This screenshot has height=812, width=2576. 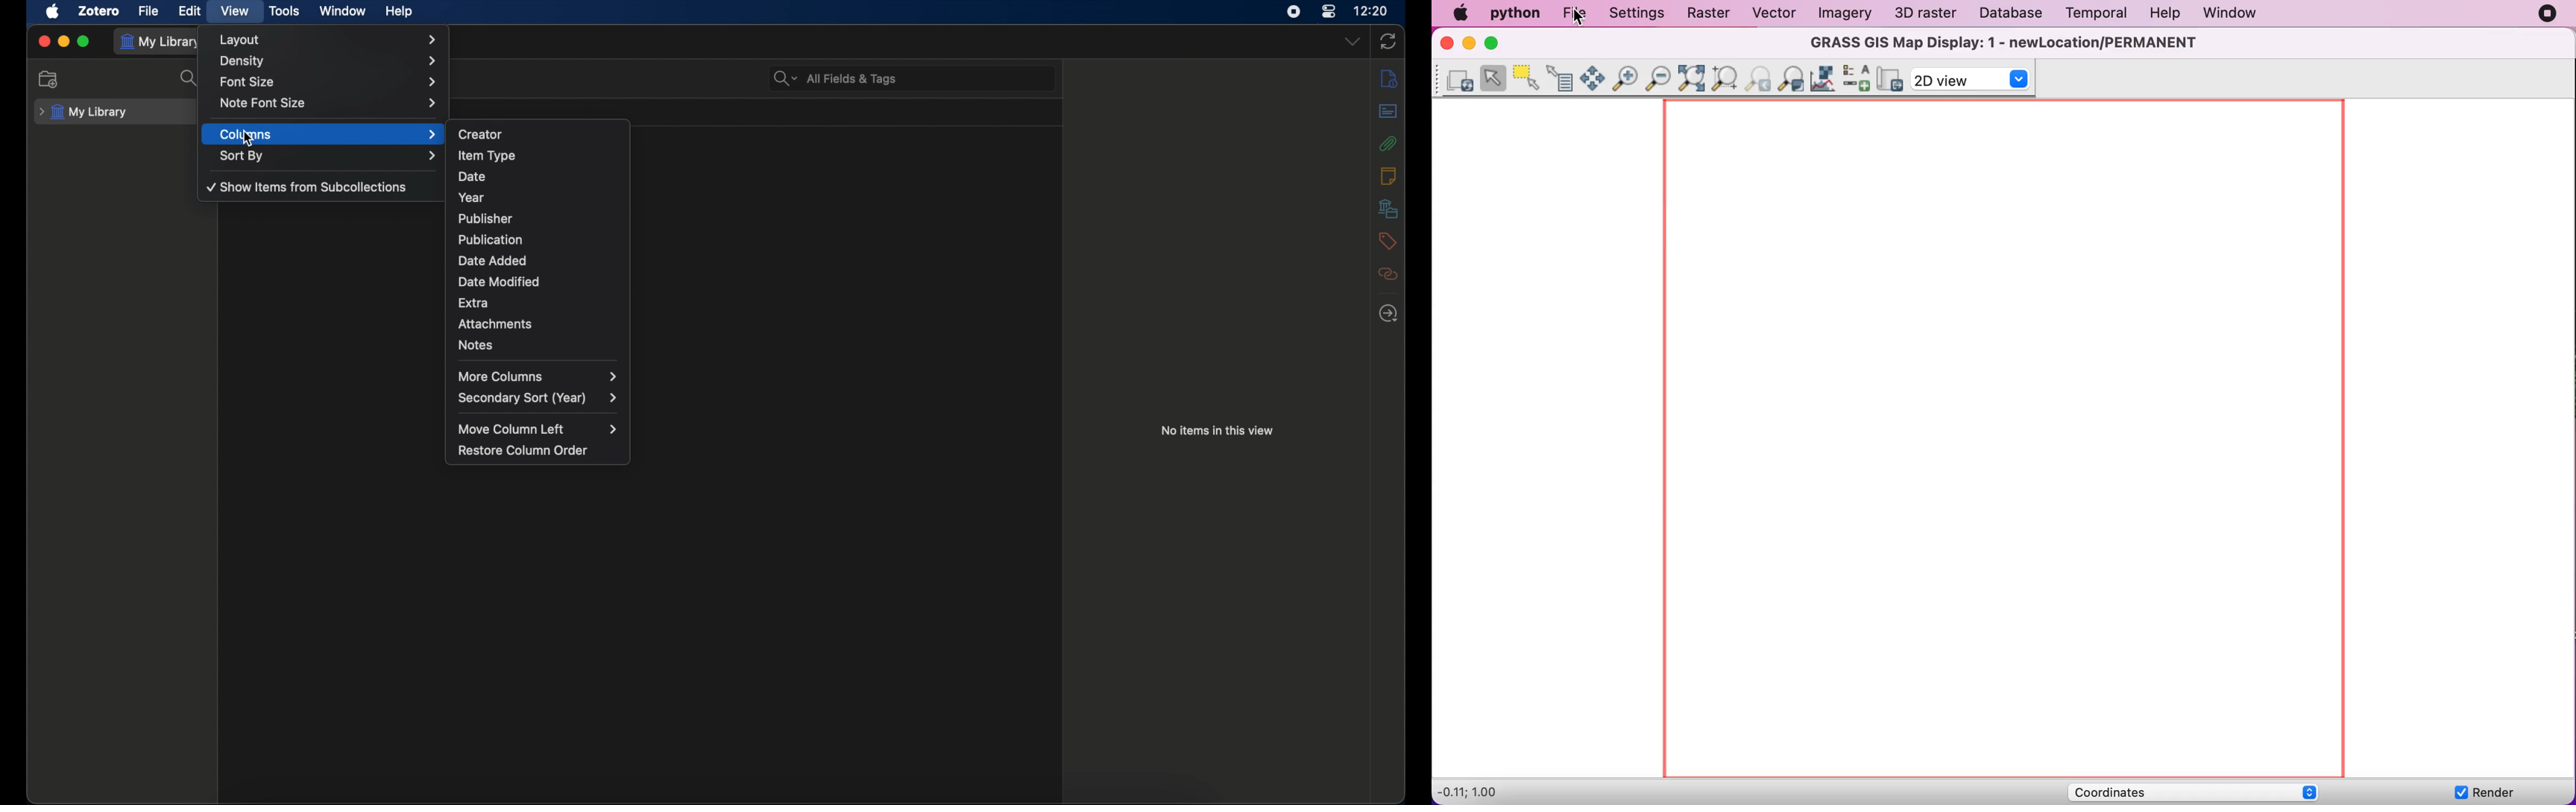 What do you see at coordinates (479, 135) in the screenshot?
I see `creator` at bounding box center [479, 135].